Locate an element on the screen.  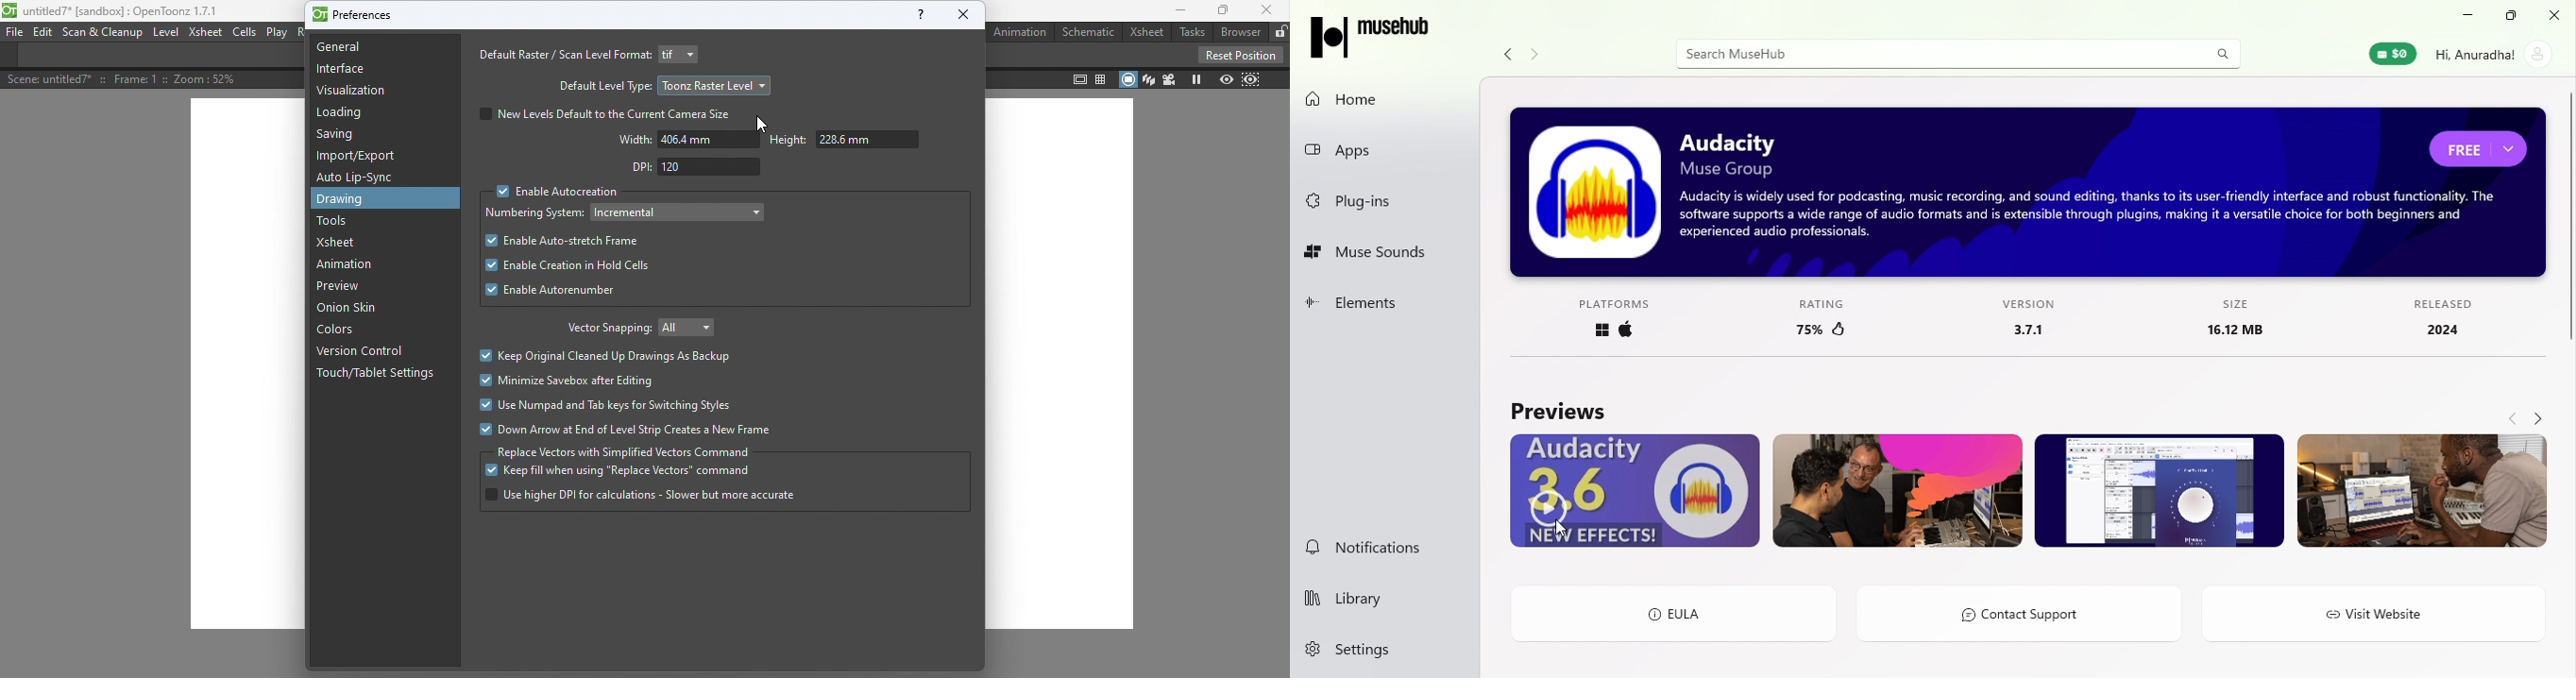
Library is located at coordinates (1383, 597).